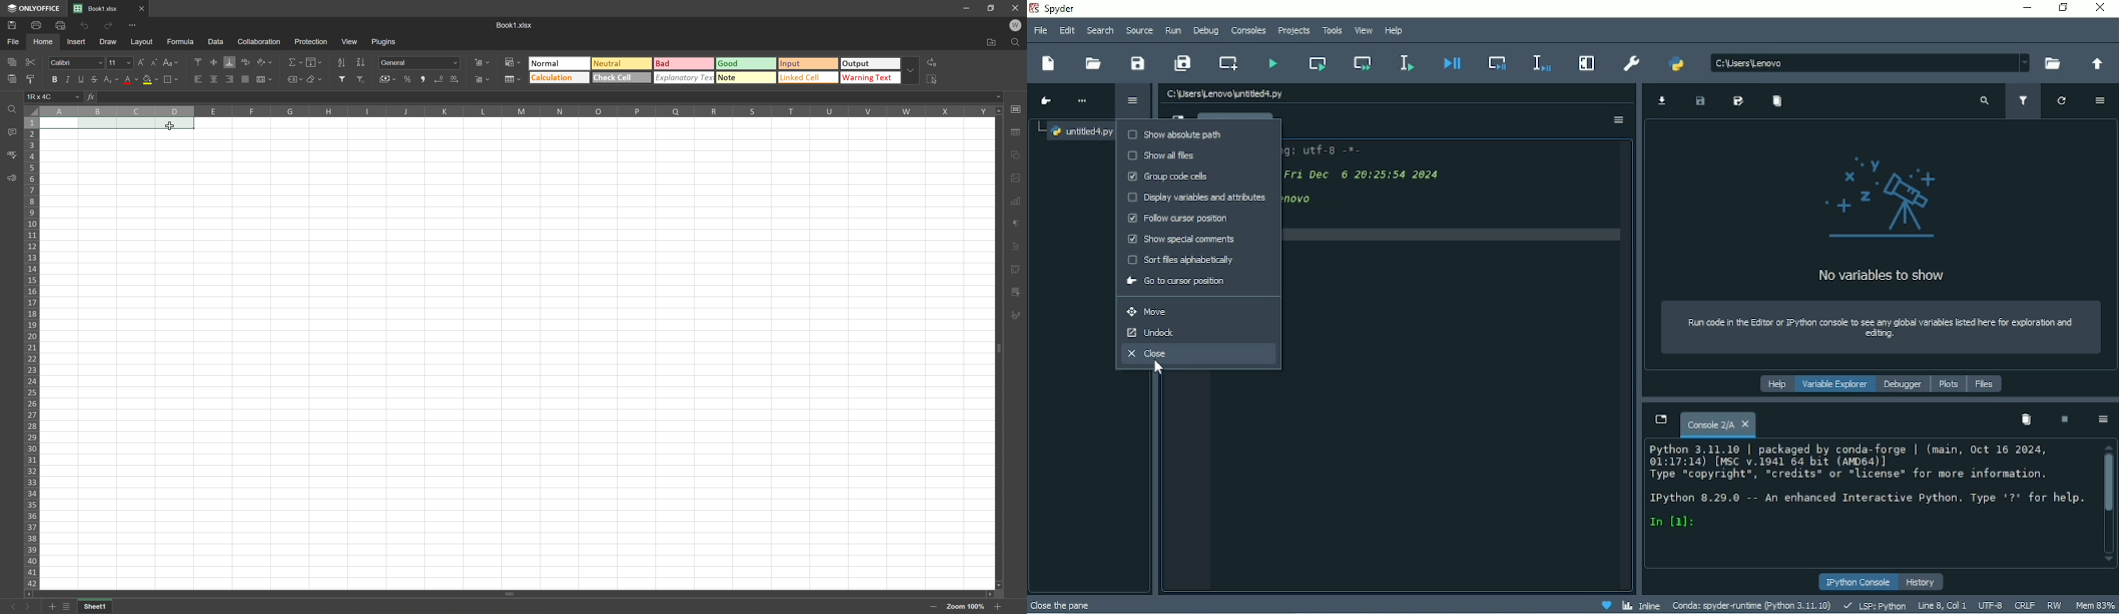 This screenshot has width=2128, height=616. I want to click on Run current cell, so click(1316, 63).